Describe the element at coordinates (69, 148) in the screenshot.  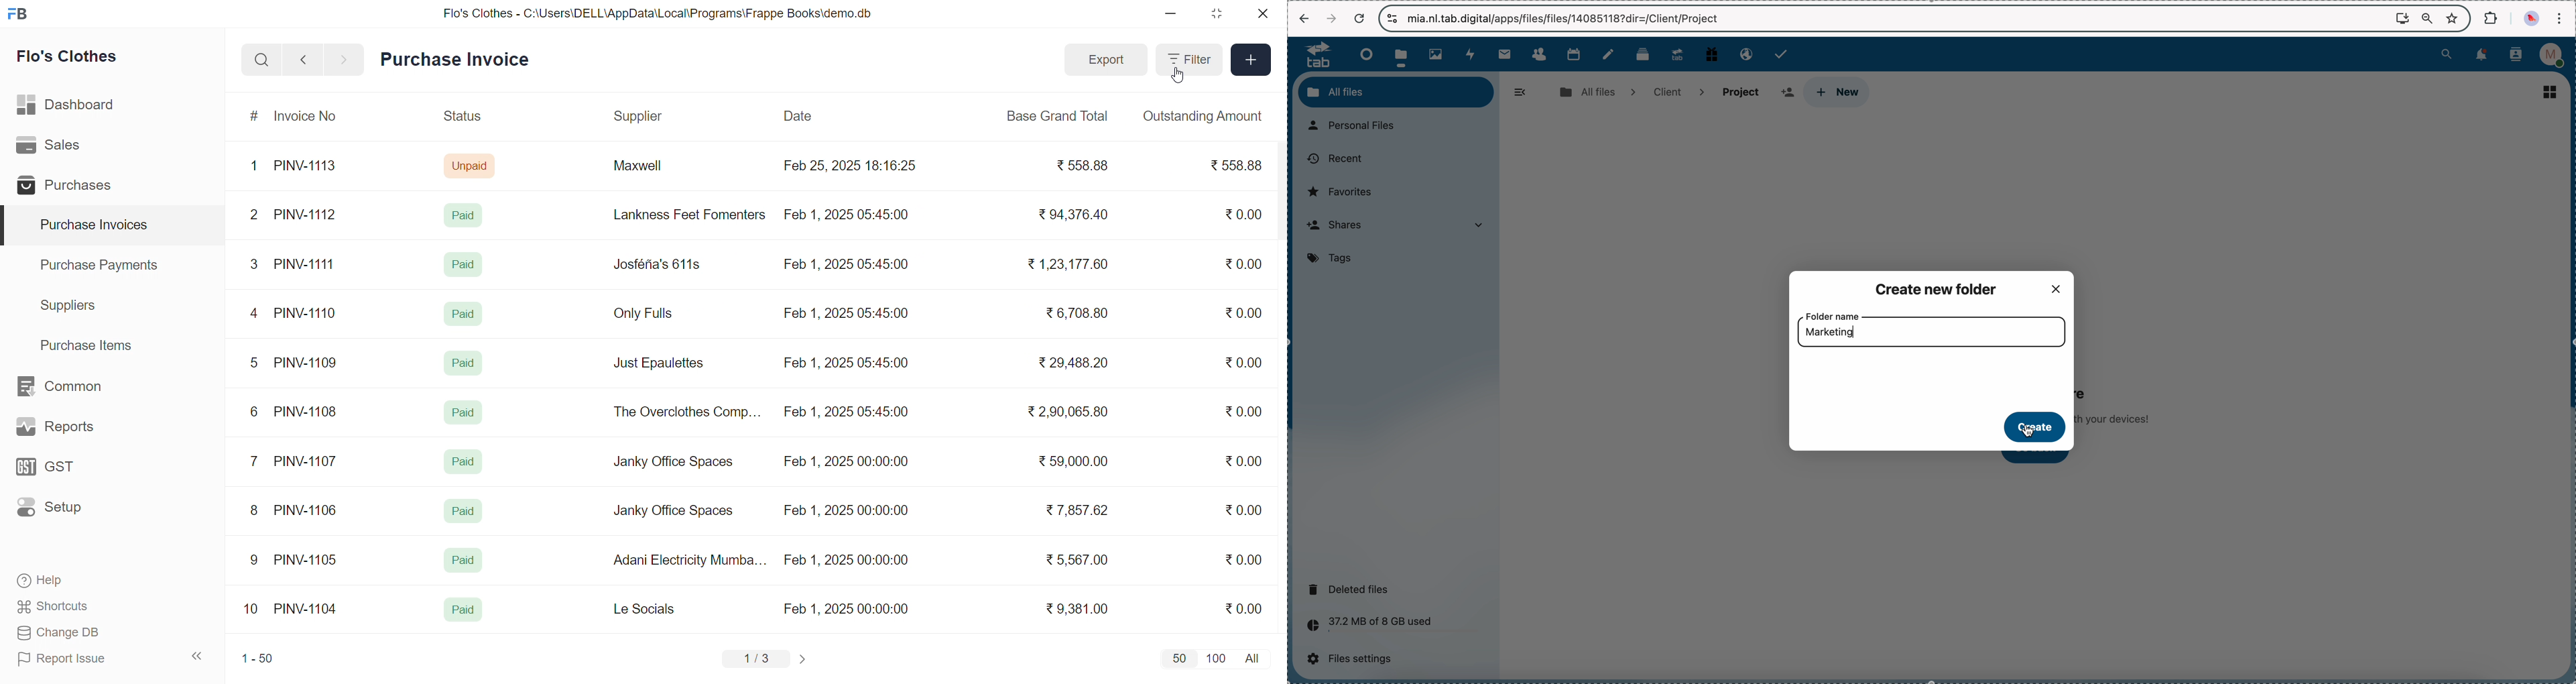
I see `Sales` at that location.